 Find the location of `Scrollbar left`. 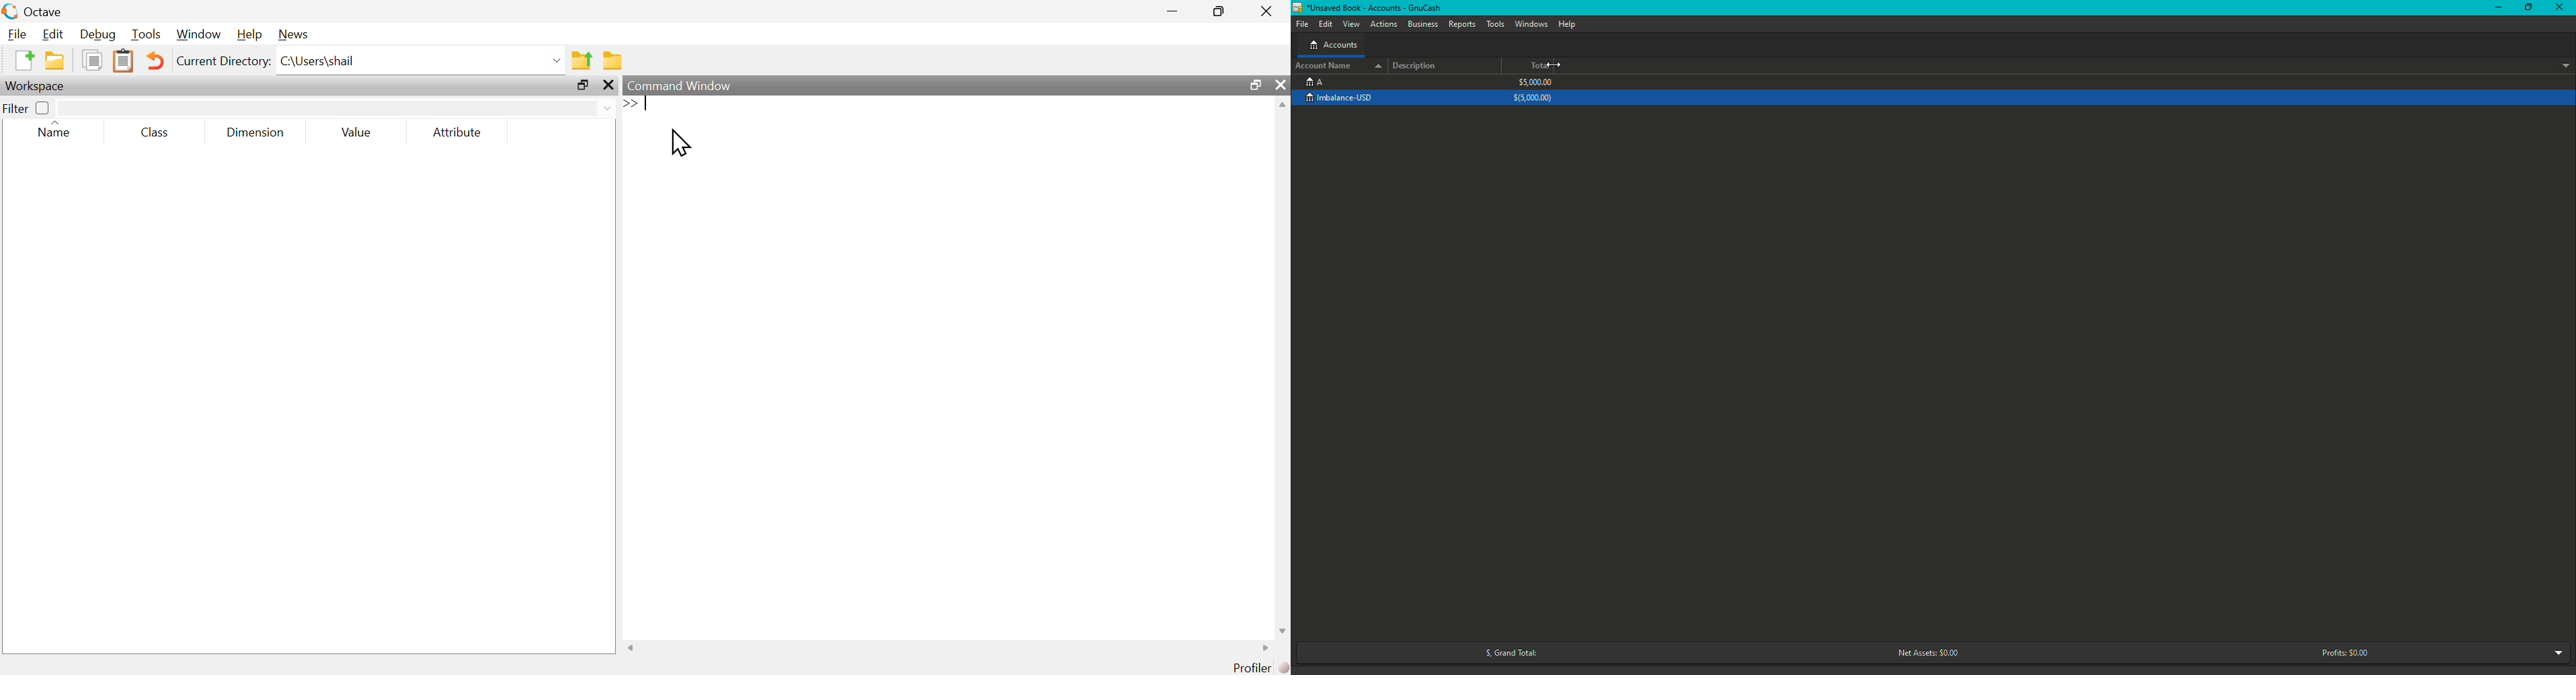

Scrollbar left is located at coordinates (632, 647).